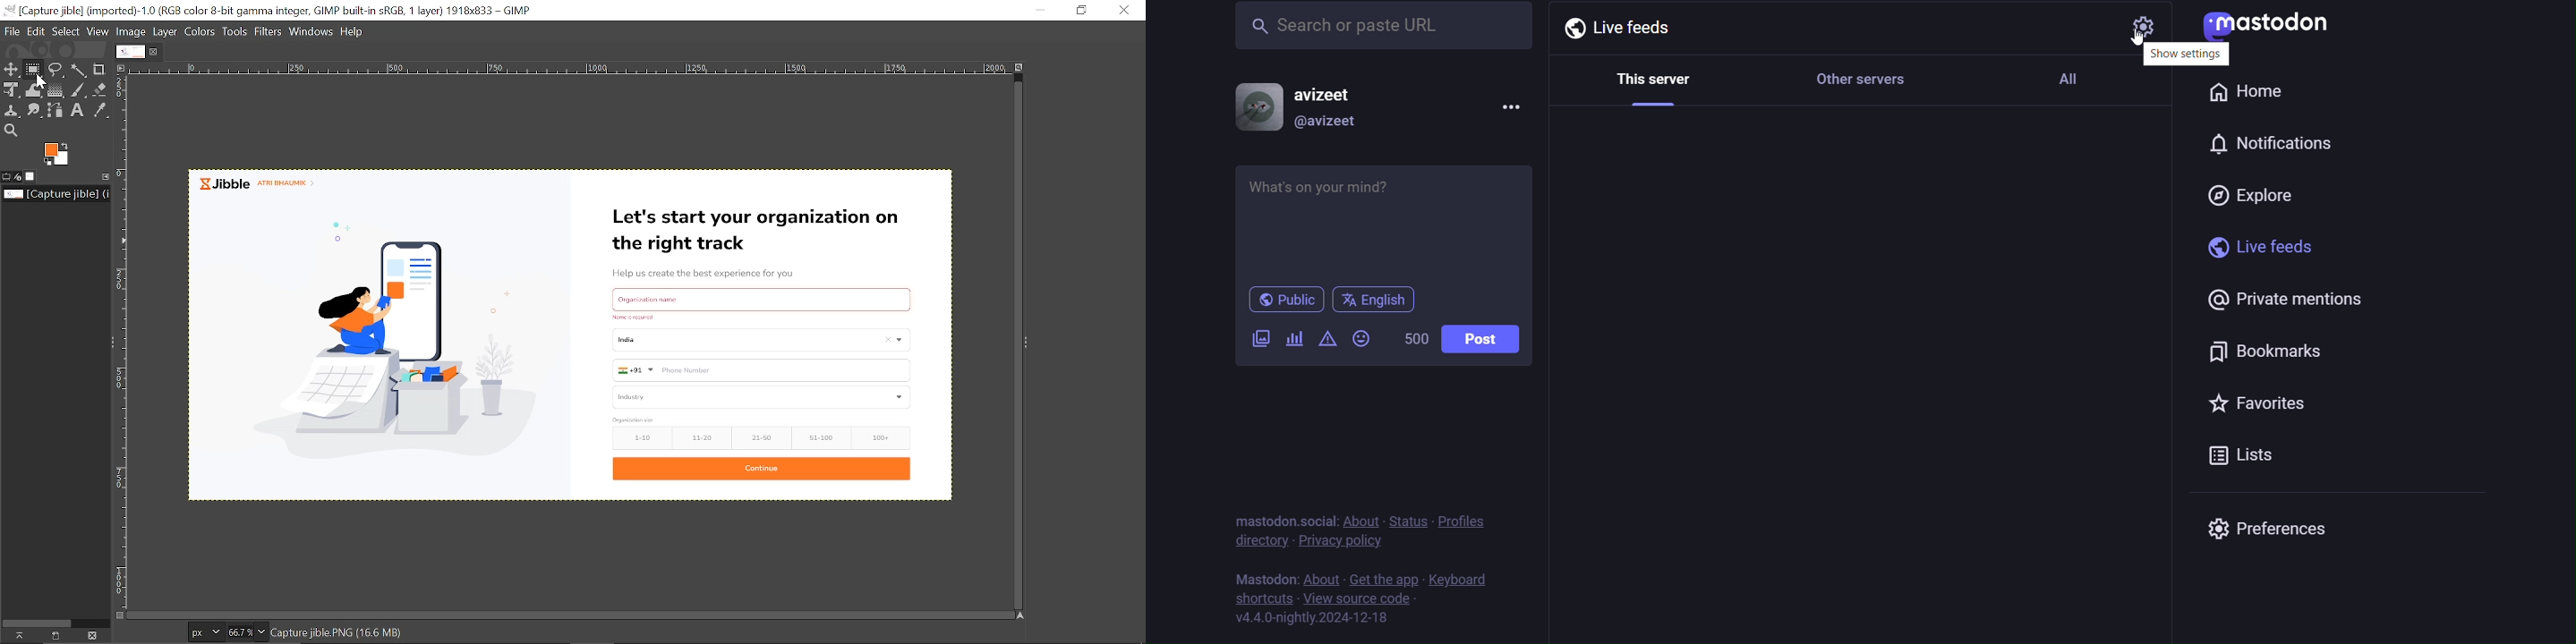  What do you see at coordinates (1292, 336) in the screenshot?
I see `add a poll` at bounding box center [1292, 336].